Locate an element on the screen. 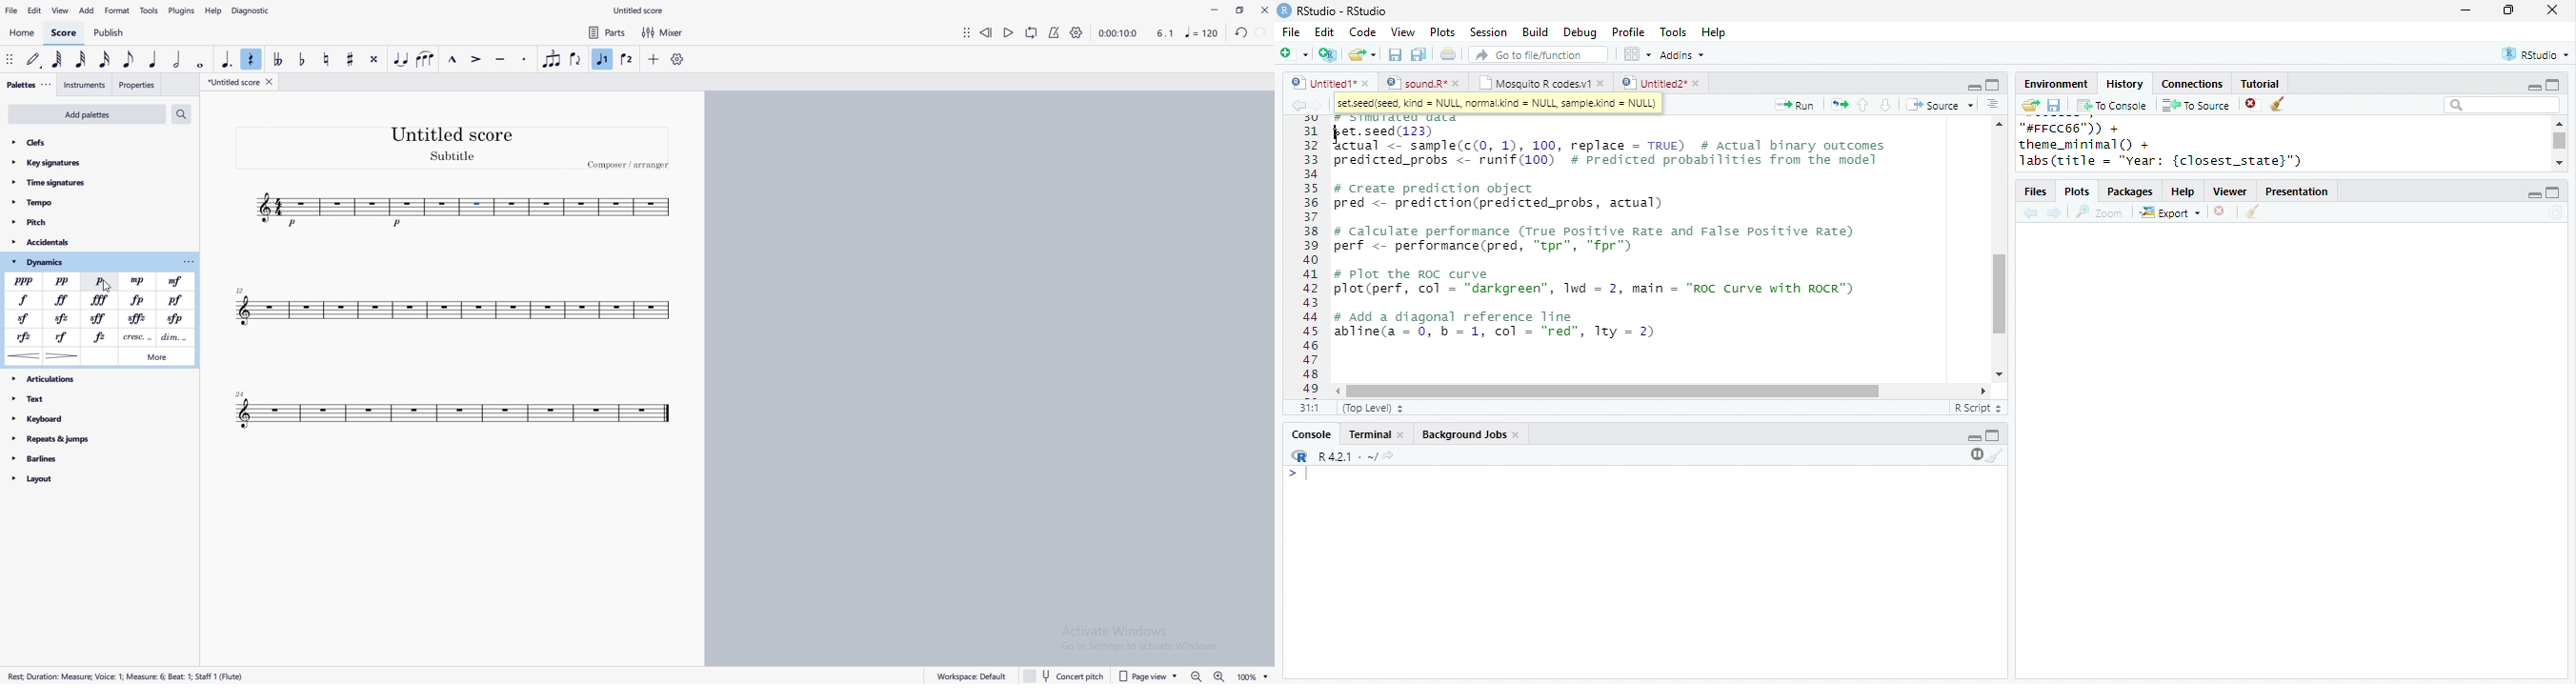 The image size is (2576, 700). parts is located at coordinates (609, 33).